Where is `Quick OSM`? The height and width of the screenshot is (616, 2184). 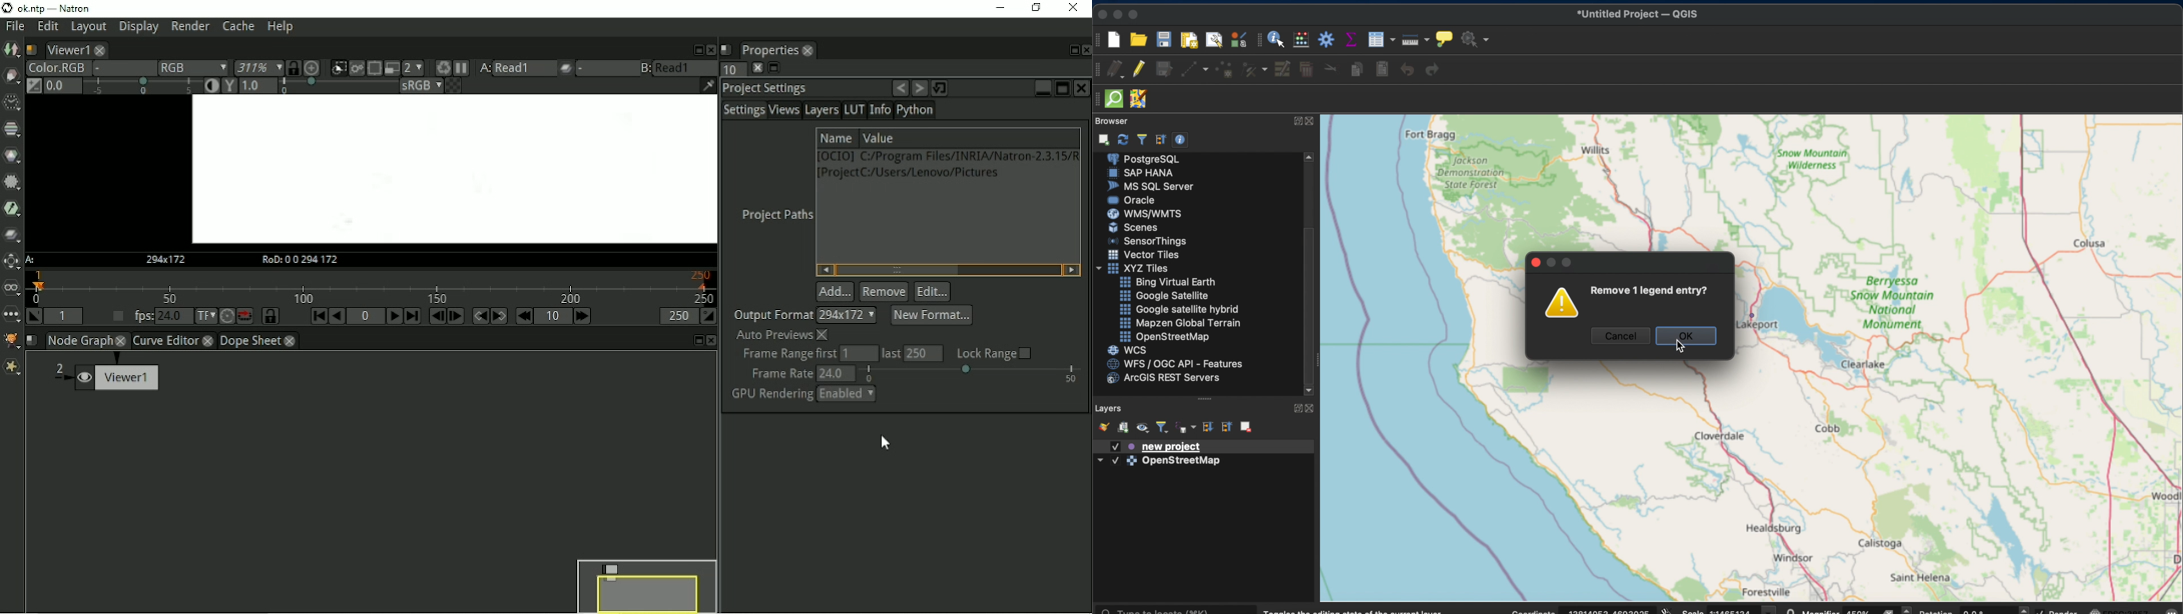 Quick OSM is located at coordinates (1114, 99).